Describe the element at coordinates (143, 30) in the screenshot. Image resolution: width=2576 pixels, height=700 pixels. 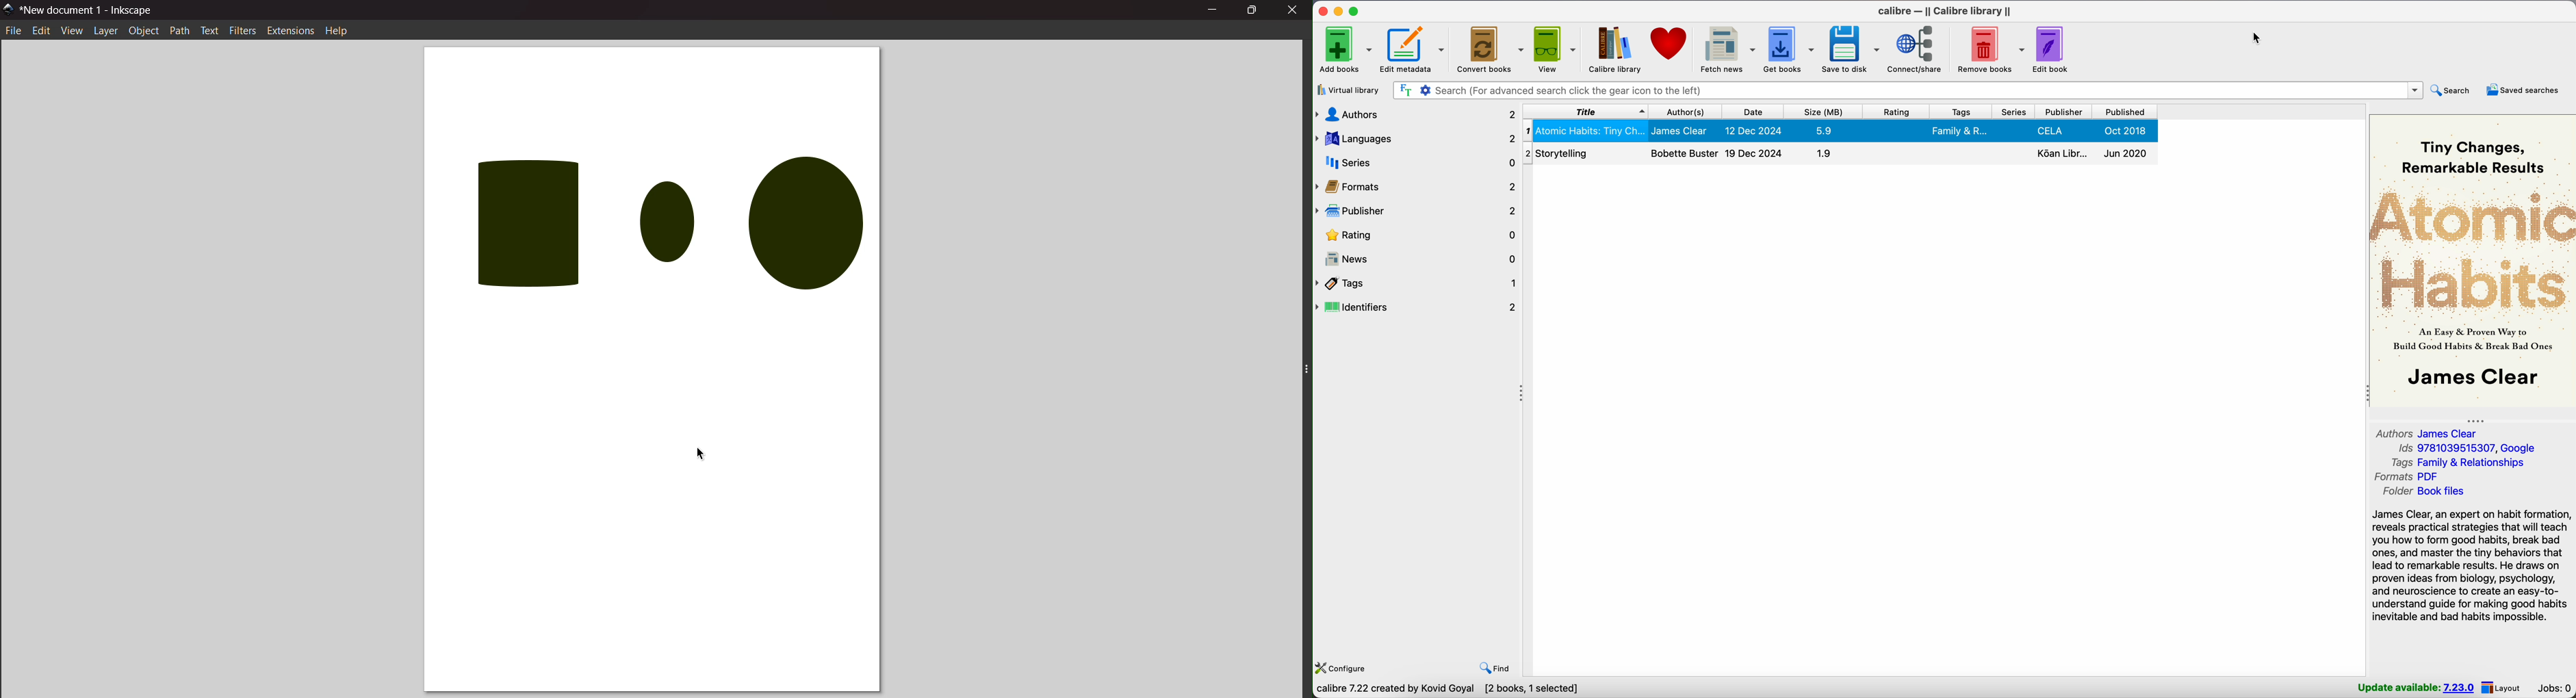
I see `object` at that location.